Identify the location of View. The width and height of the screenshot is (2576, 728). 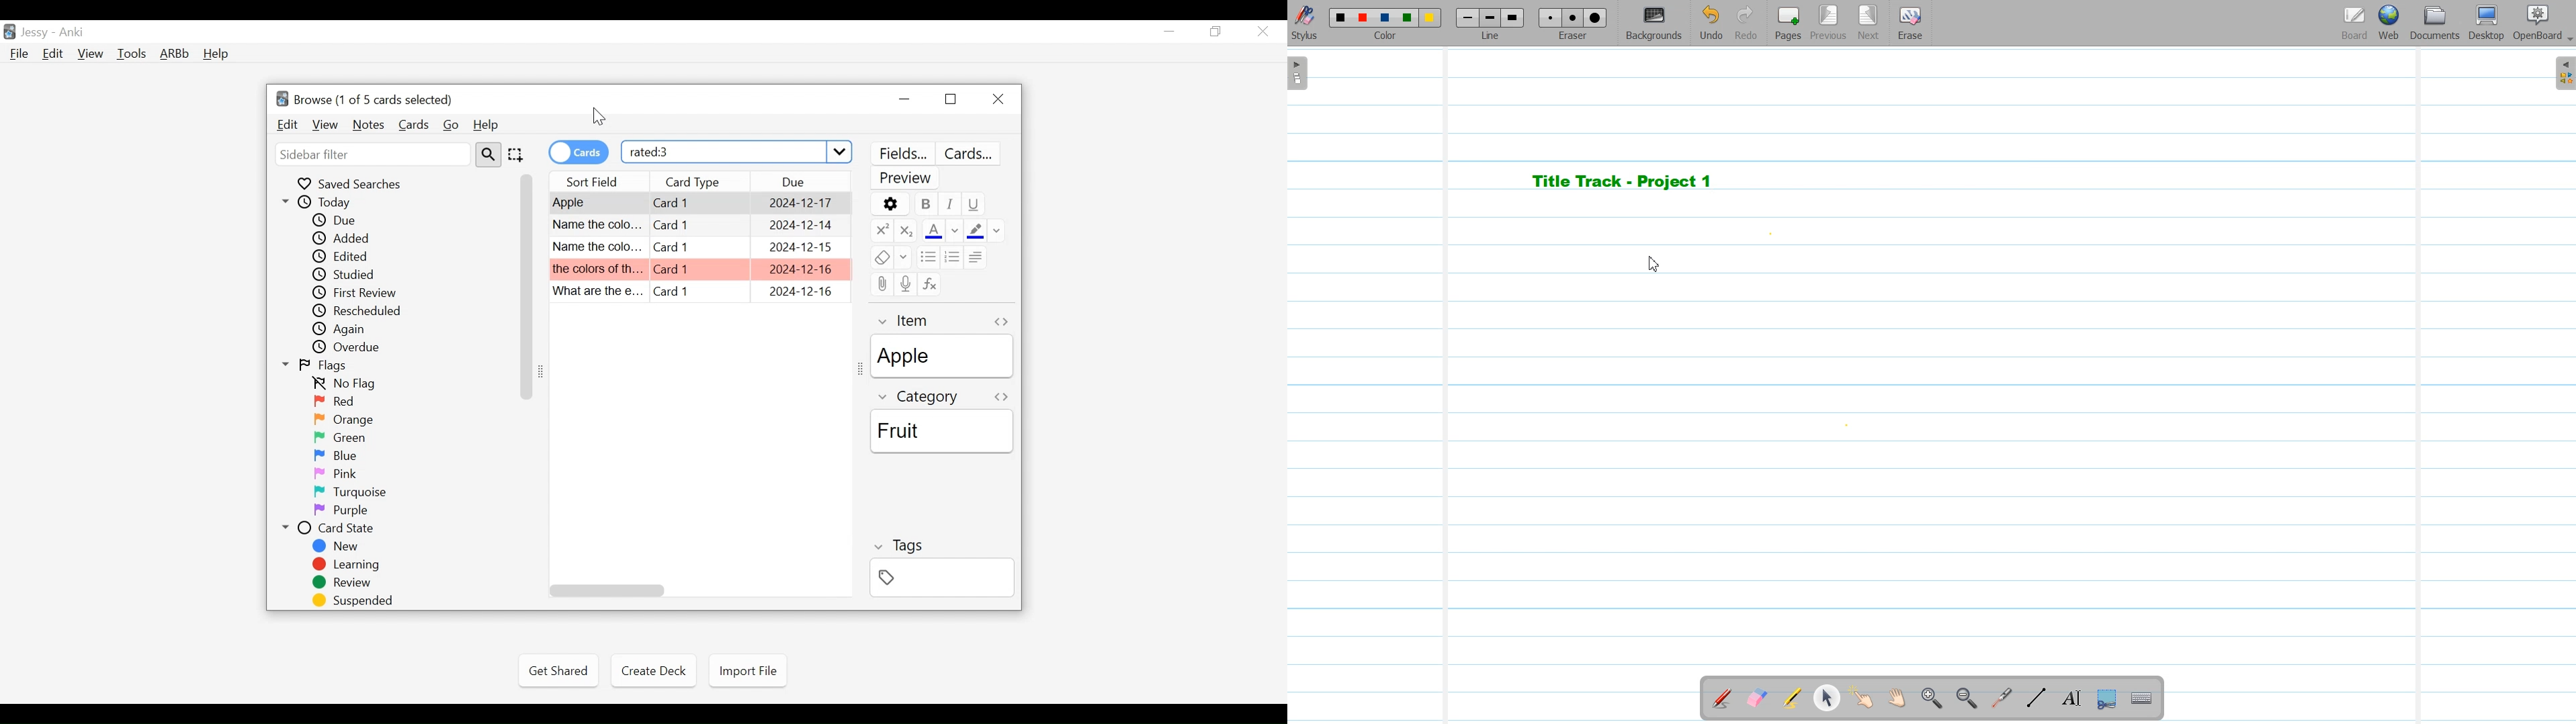
(325, 125).